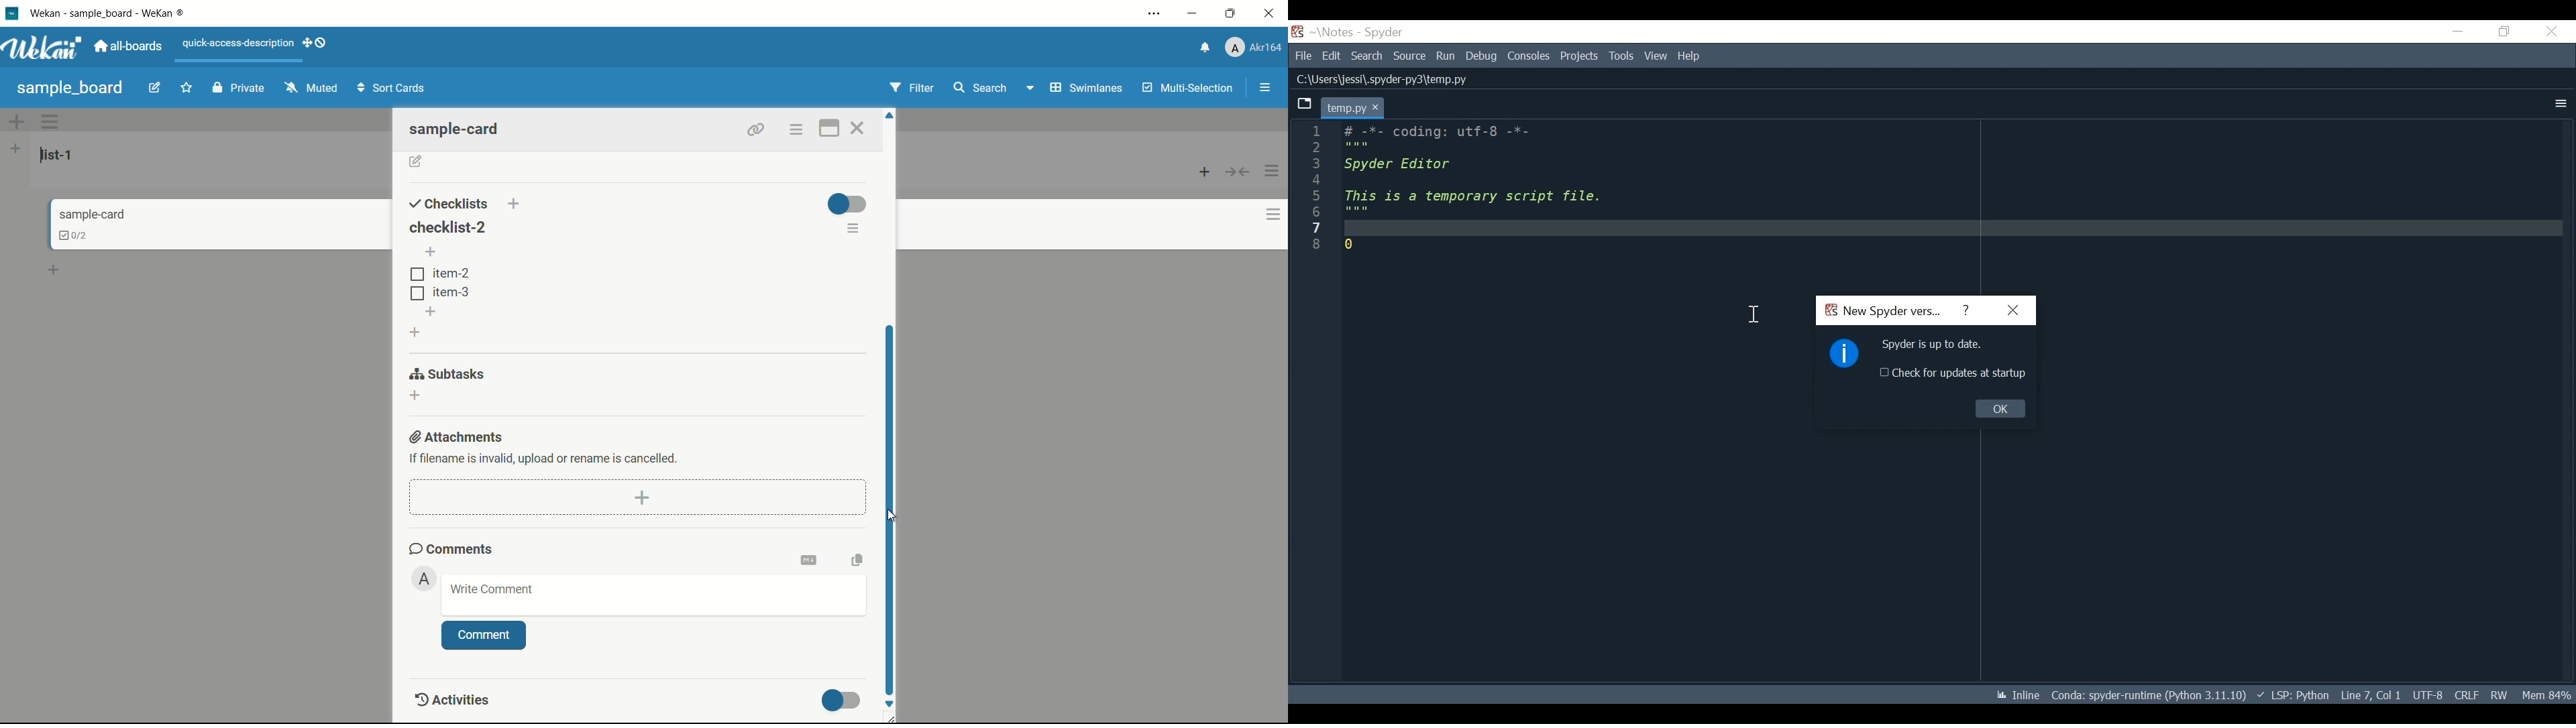  What do you see at coordinates (449, 204) in the screenshot?
I see `checklists` at bounding box center [449, 204].